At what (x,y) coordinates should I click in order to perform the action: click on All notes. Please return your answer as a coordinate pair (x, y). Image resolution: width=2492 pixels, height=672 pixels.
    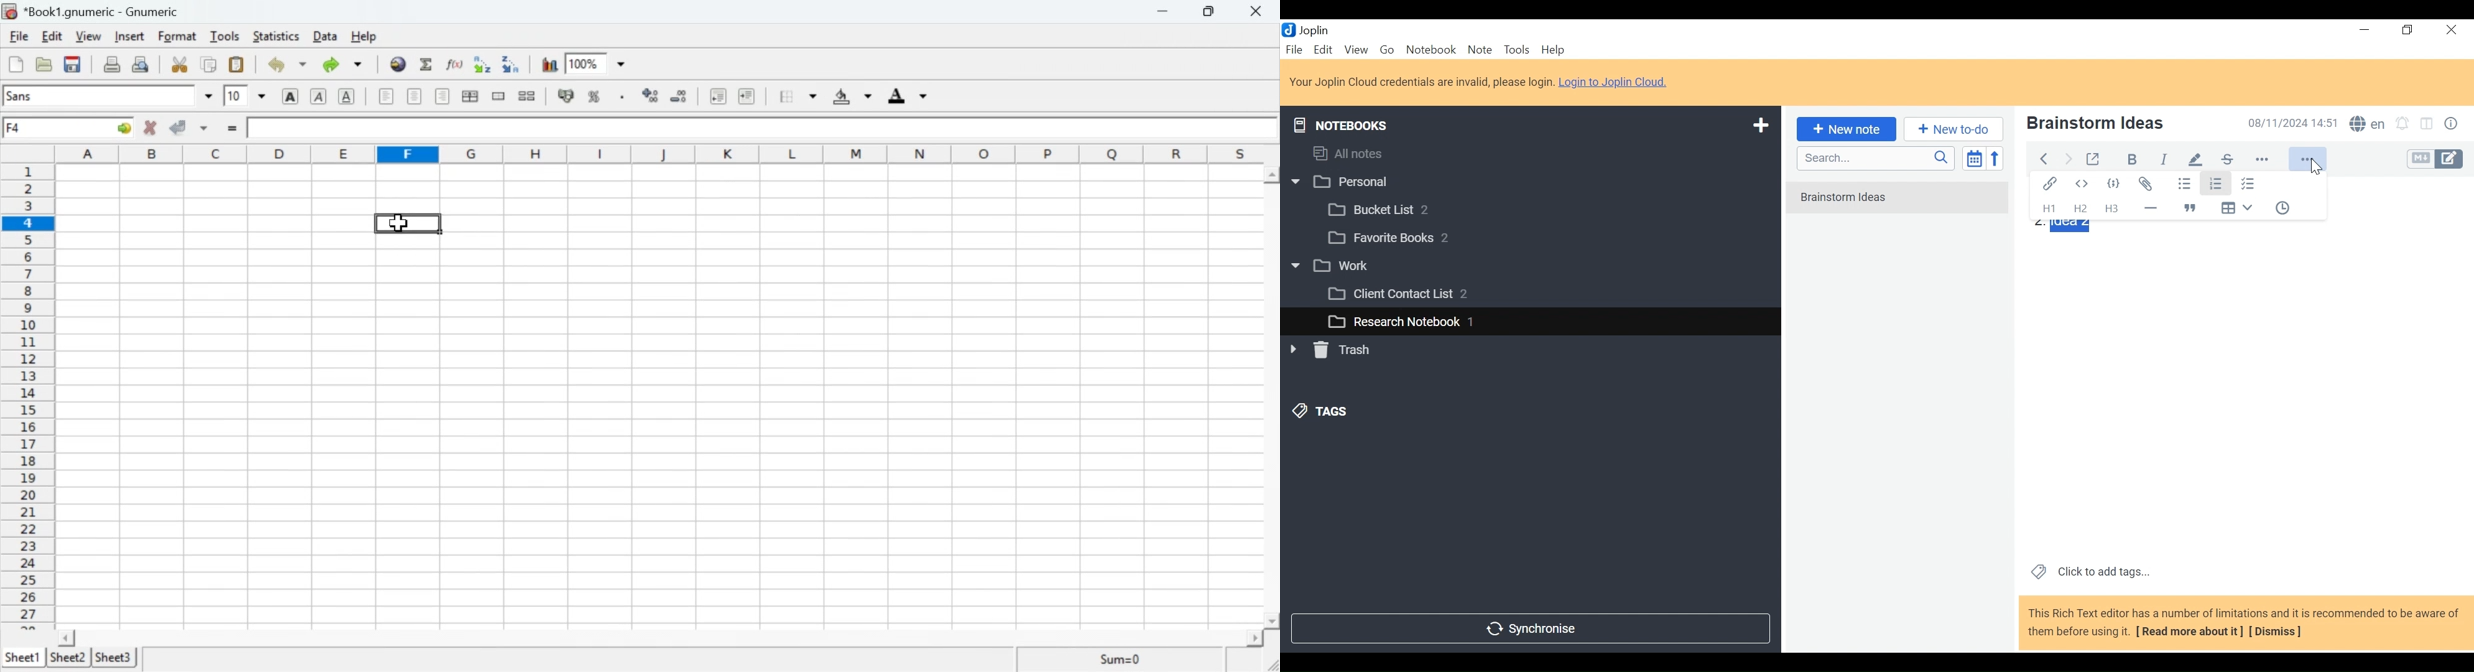
    Looking at the image, I should click on (1360, 151).